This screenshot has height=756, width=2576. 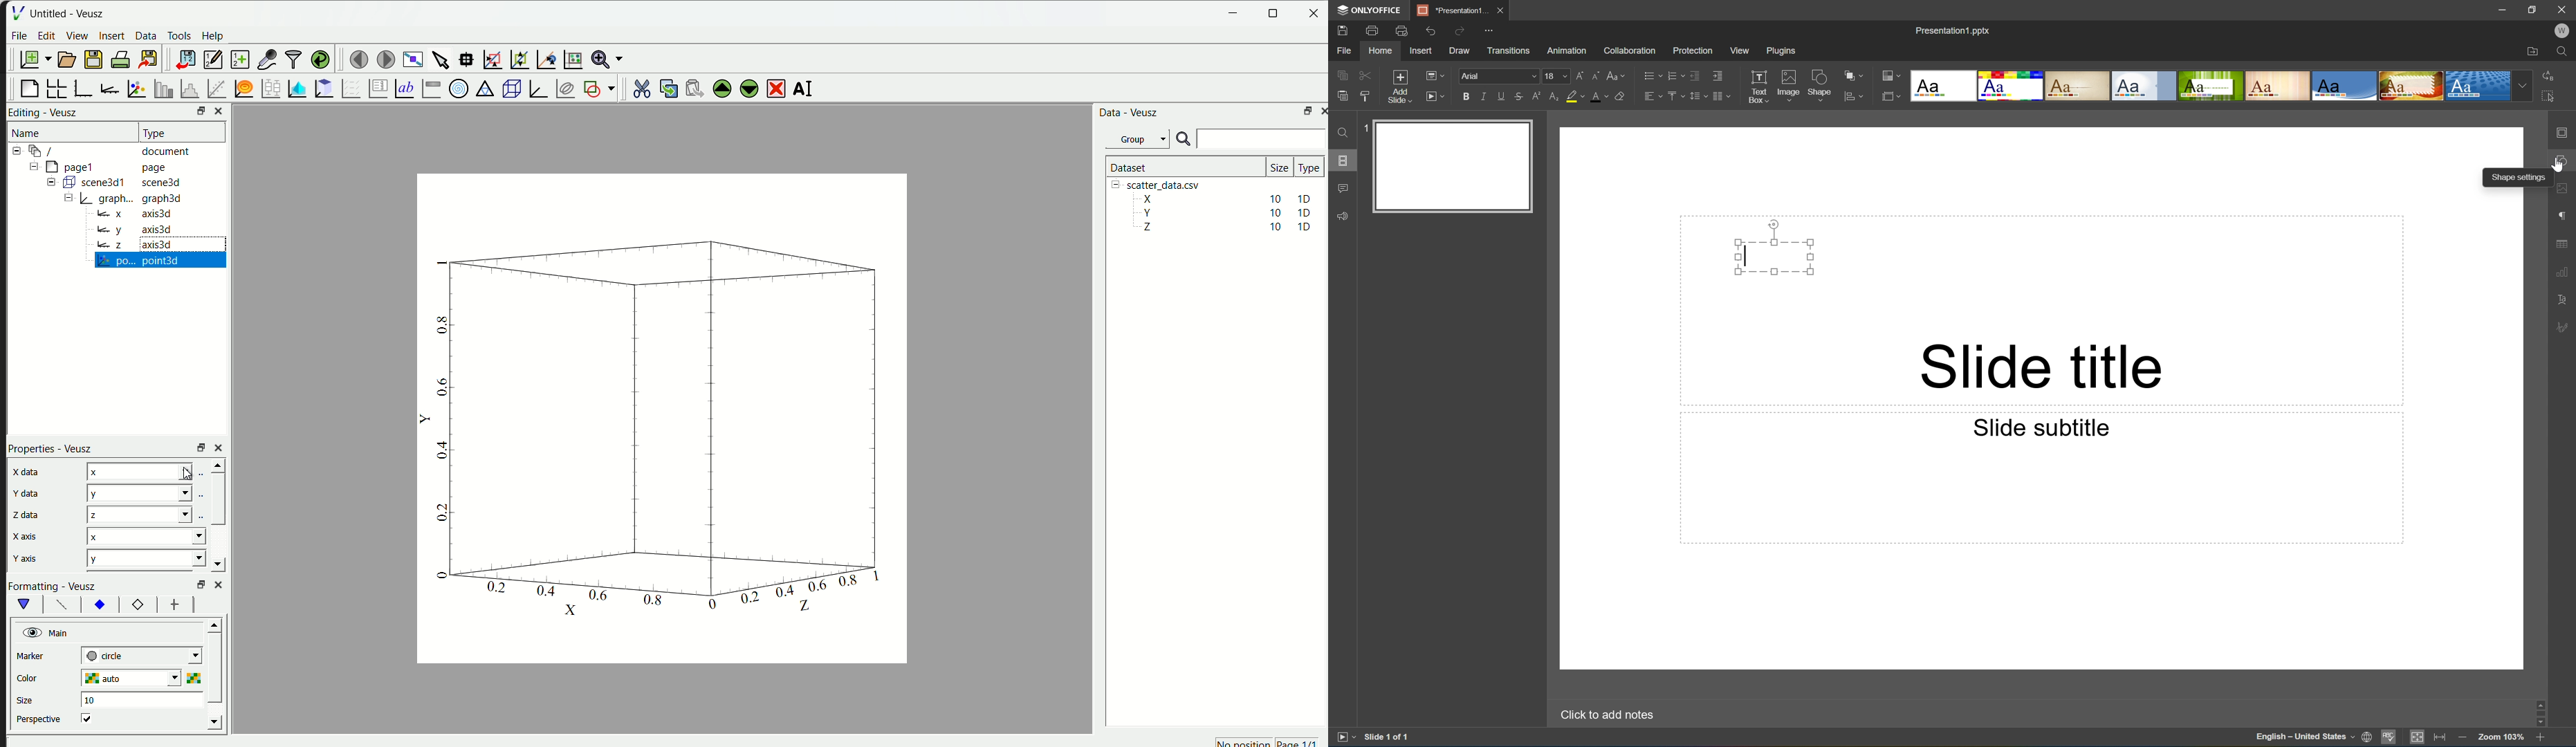 I want to click on y axis, so click(x=24, y=555).